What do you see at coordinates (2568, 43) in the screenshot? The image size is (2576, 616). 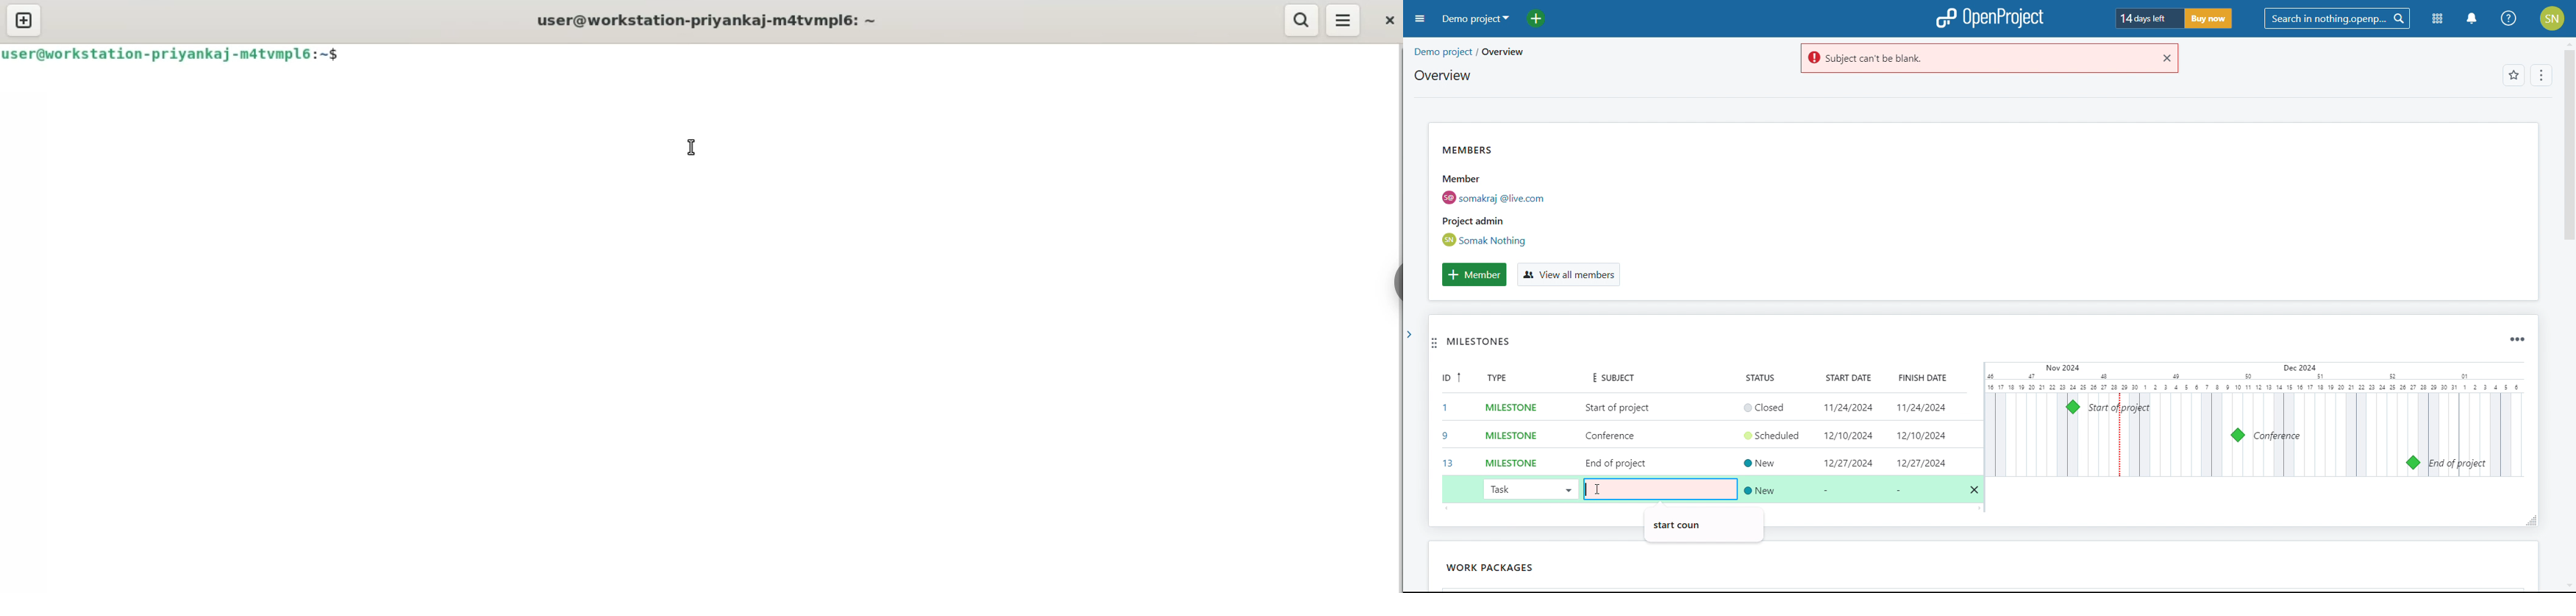 I see `scroll up` at bounding box center [2568, 43].